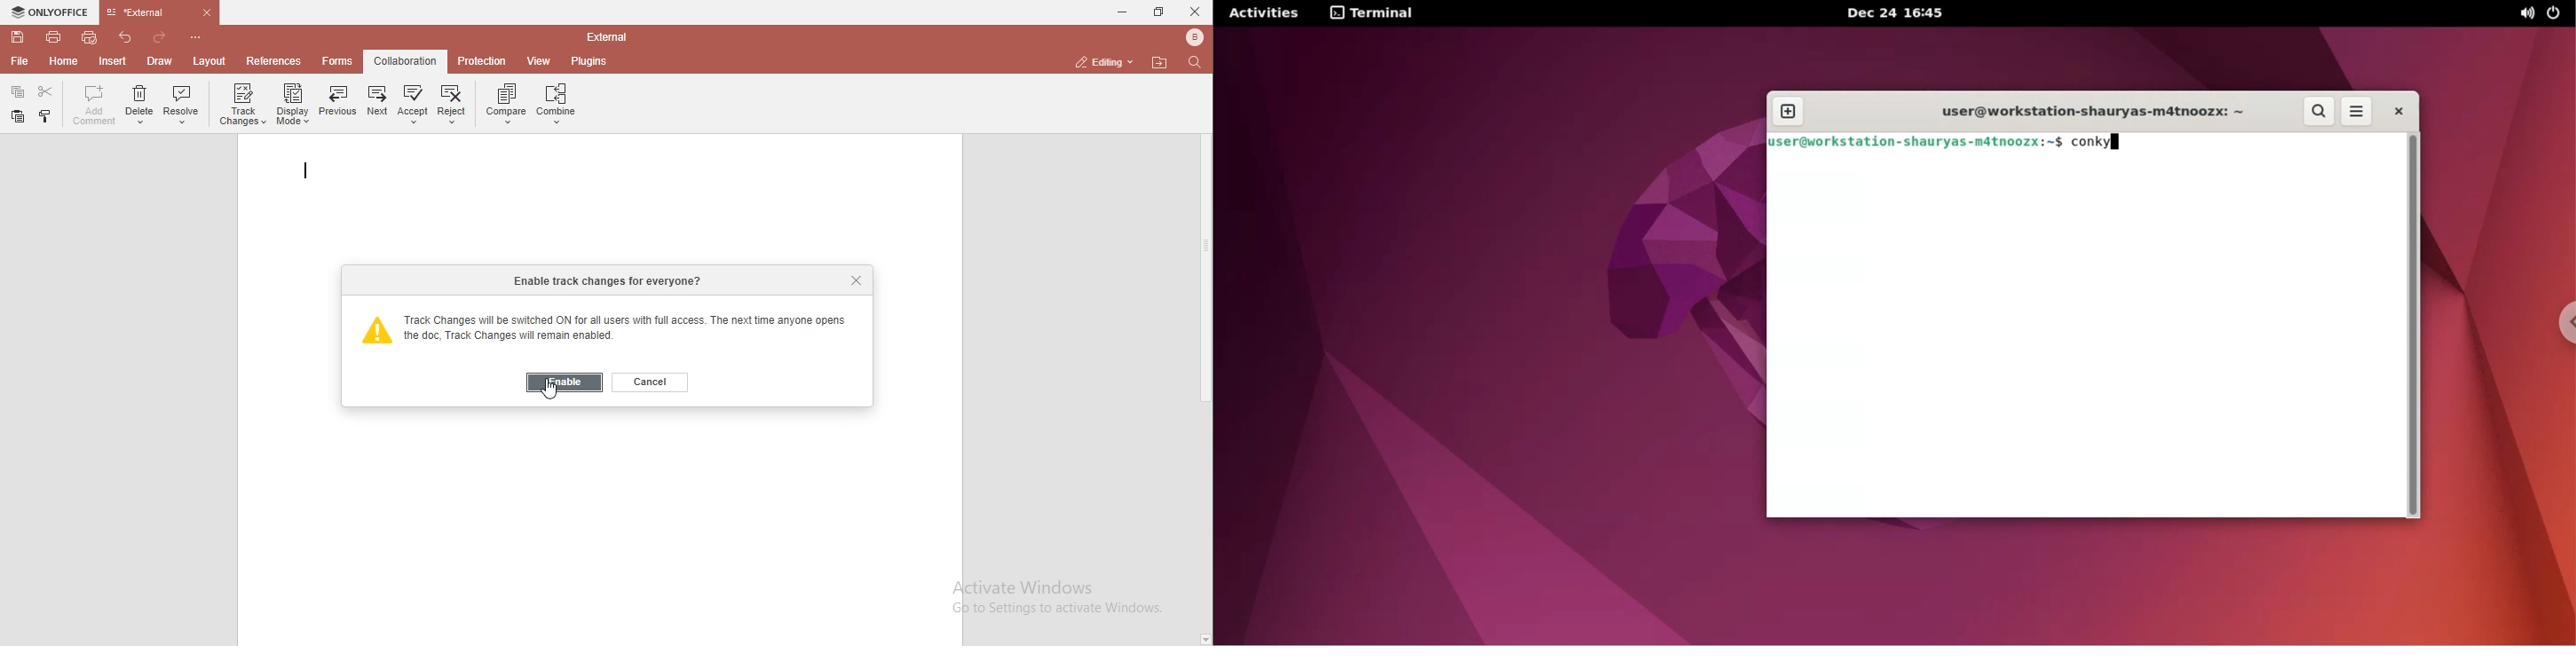  What do you see at coordinates (608, 282) in the screenshot?
I see `enable track changes for everyone` at bounding box center [608, 282].